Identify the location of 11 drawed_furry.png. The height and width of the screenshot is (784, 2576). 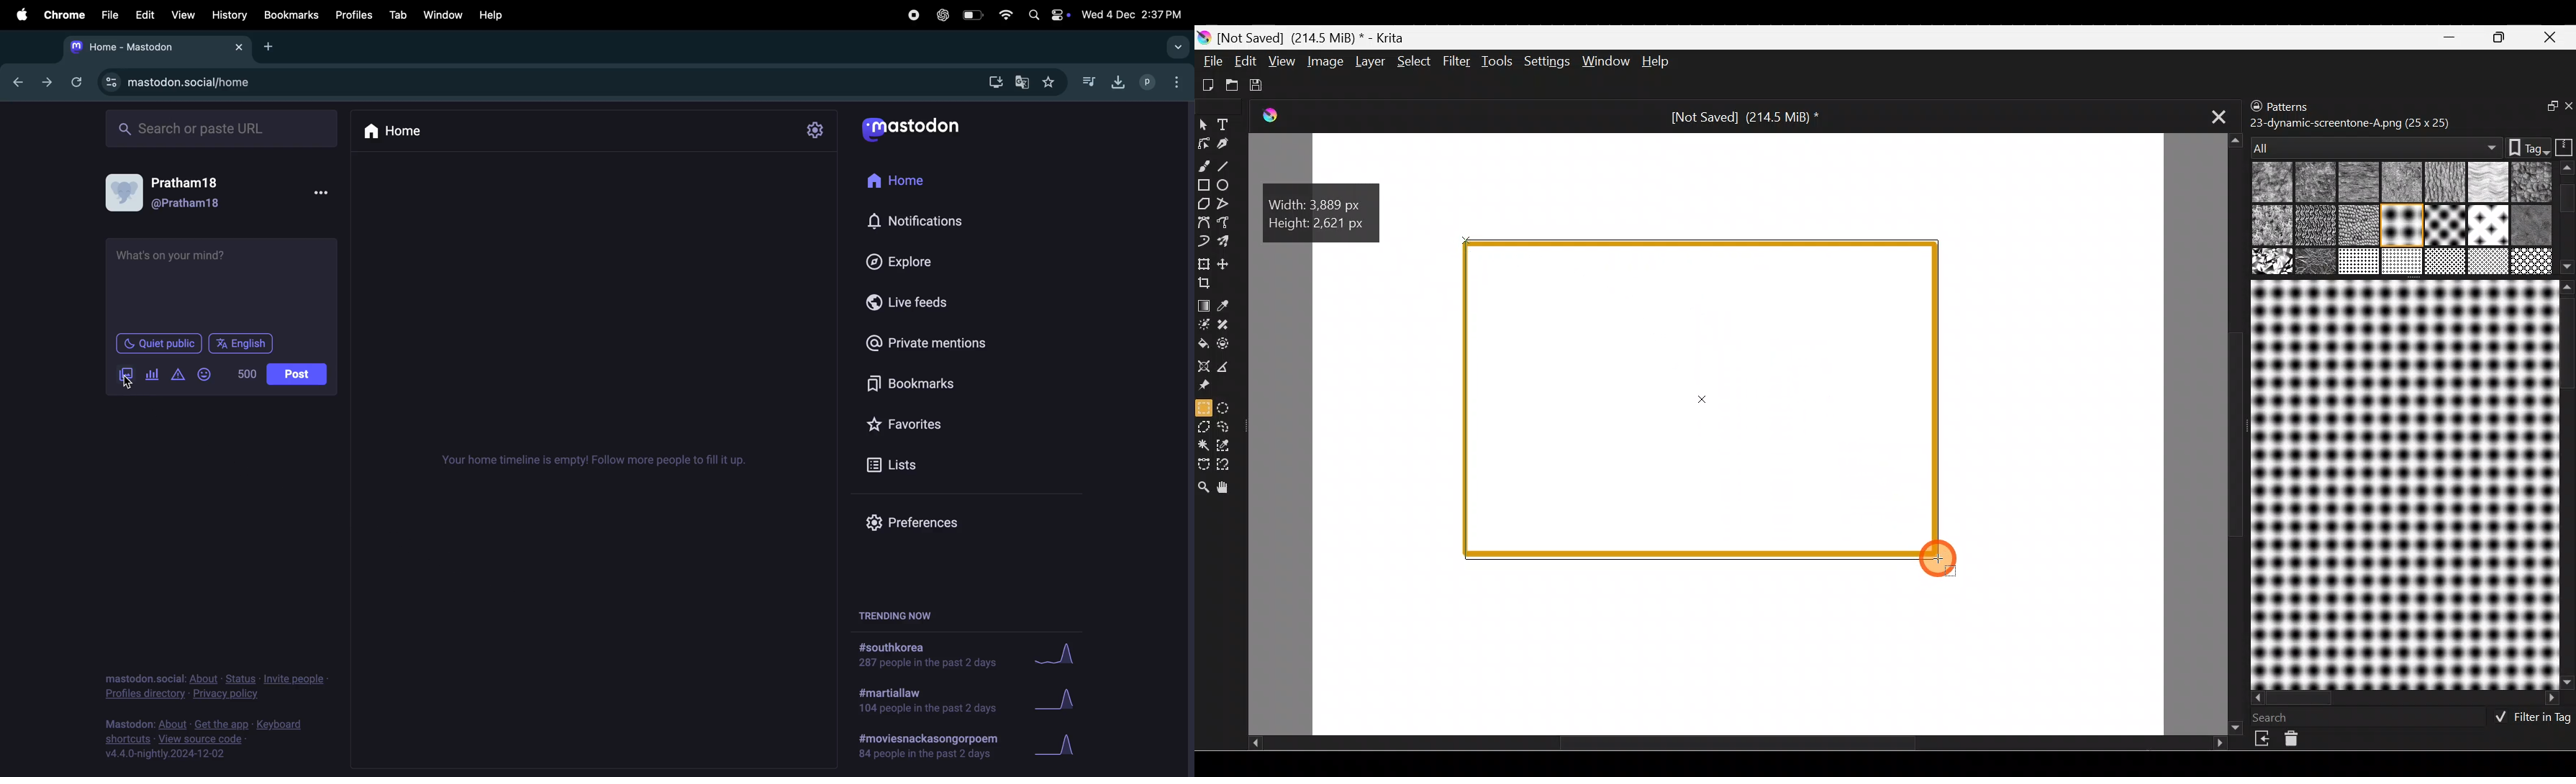
(2442, 226).